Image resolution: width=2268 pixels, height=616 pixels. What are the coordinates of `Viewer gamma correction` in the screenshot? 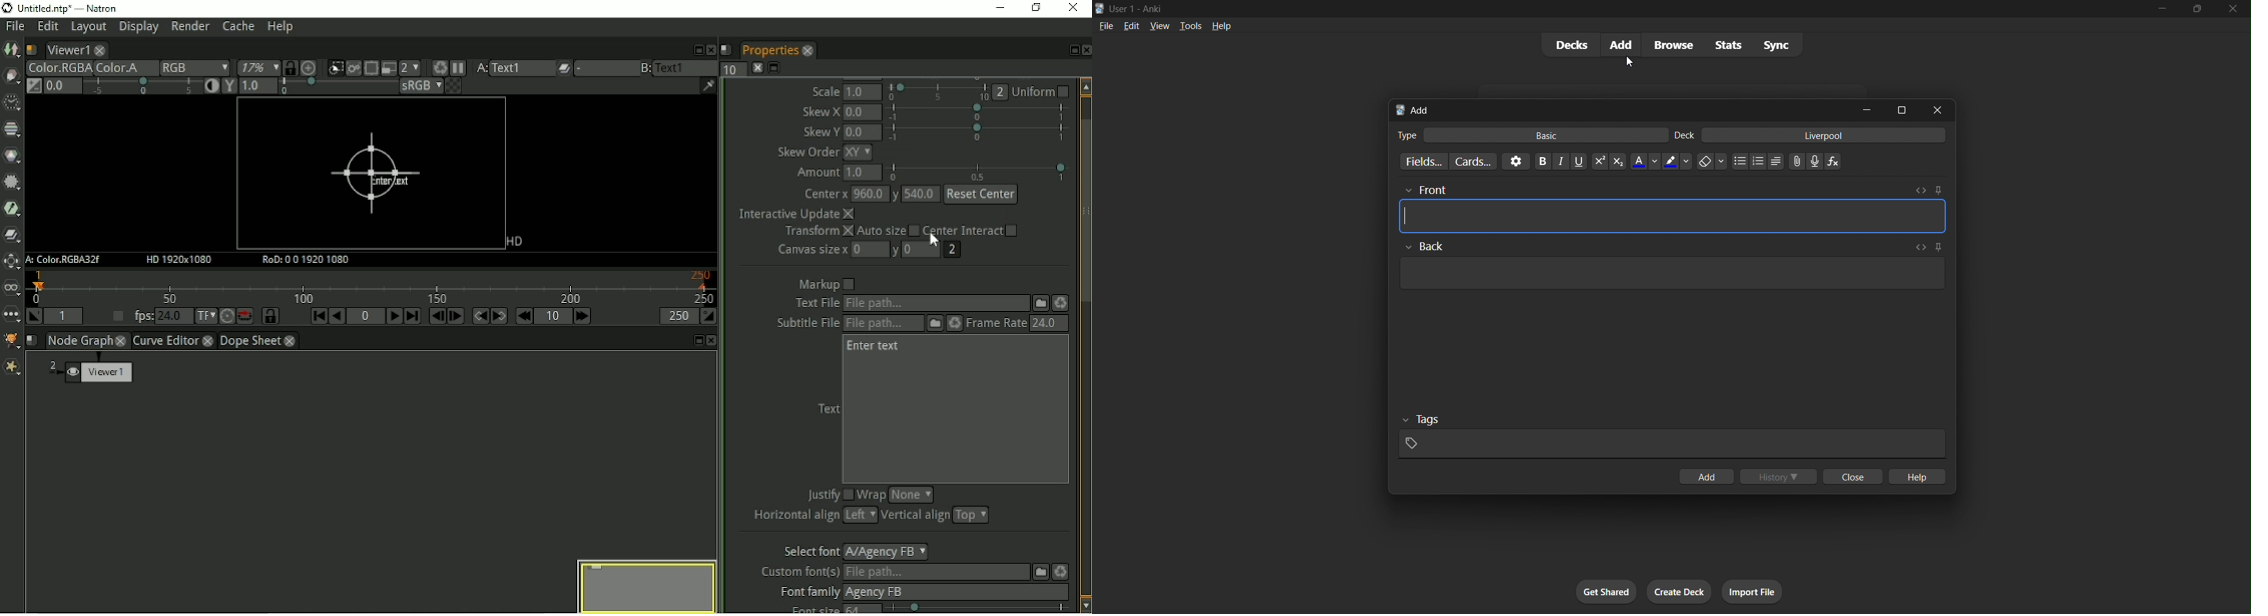 It's located at (257, 87).